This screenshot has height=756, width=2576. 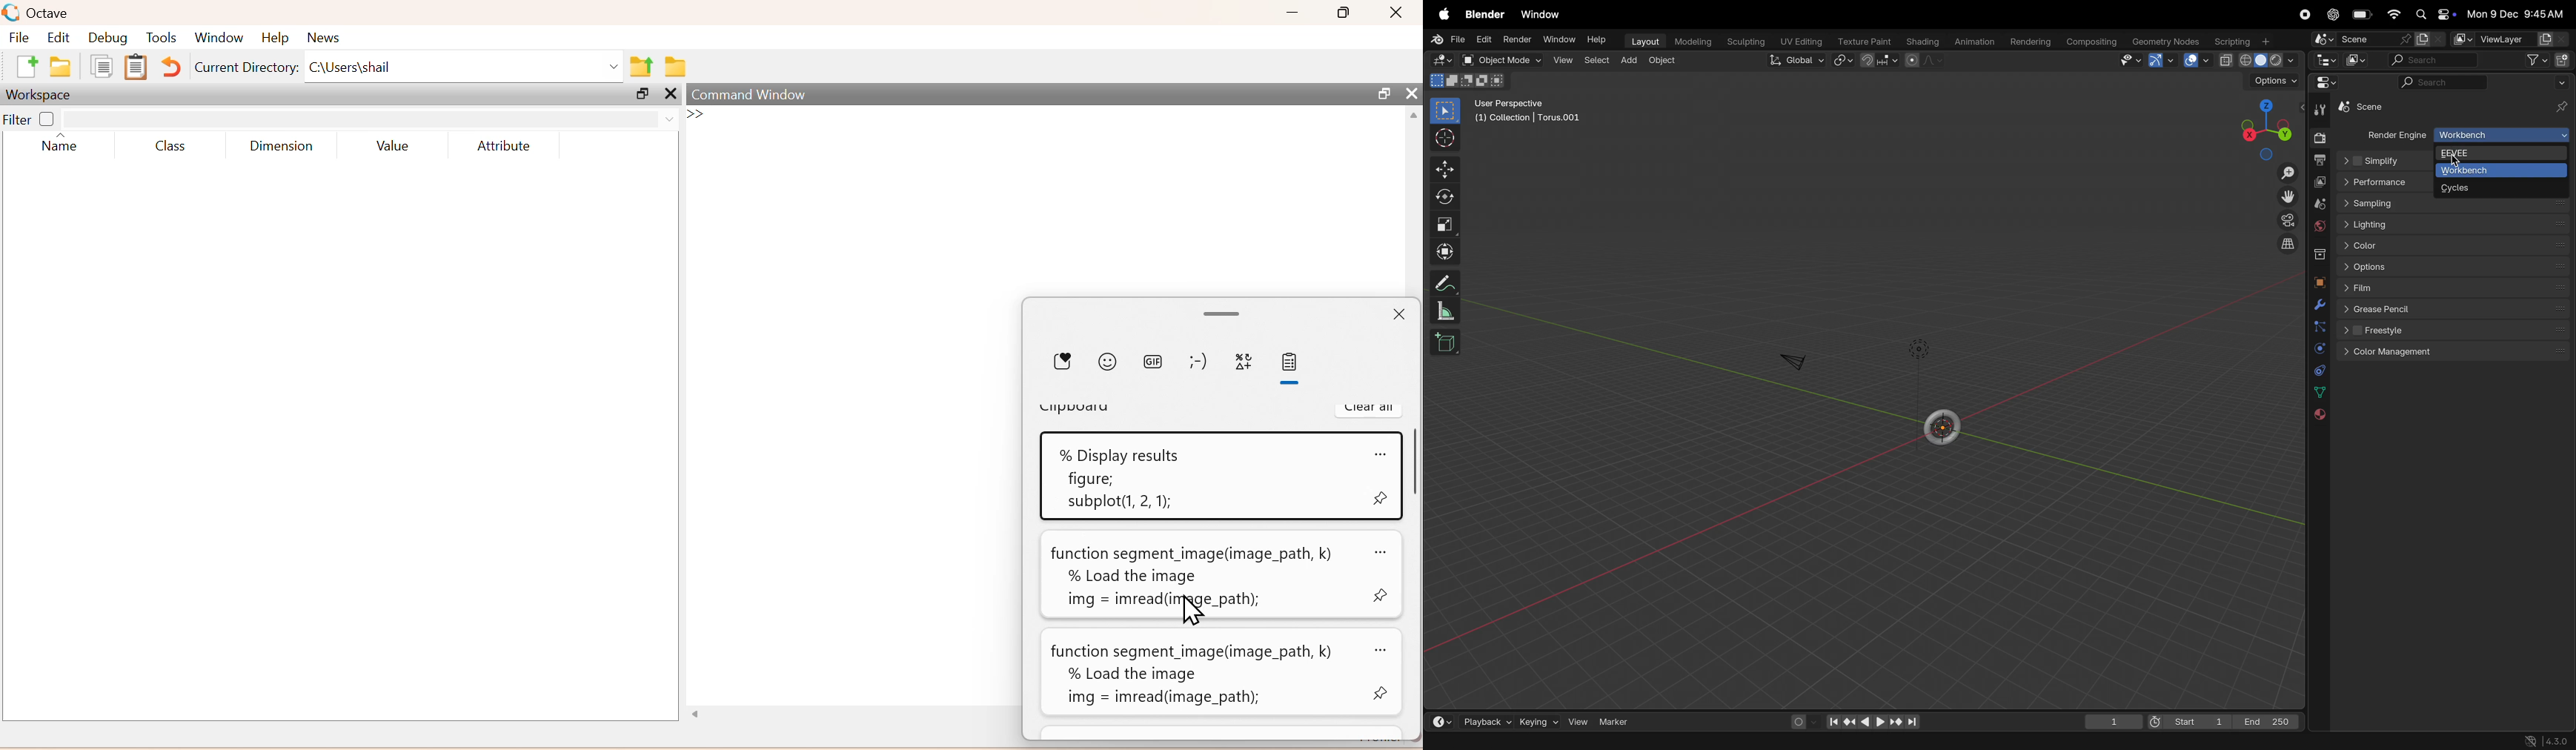 I want to click on Toggle view, so click(x=2286, y=195).